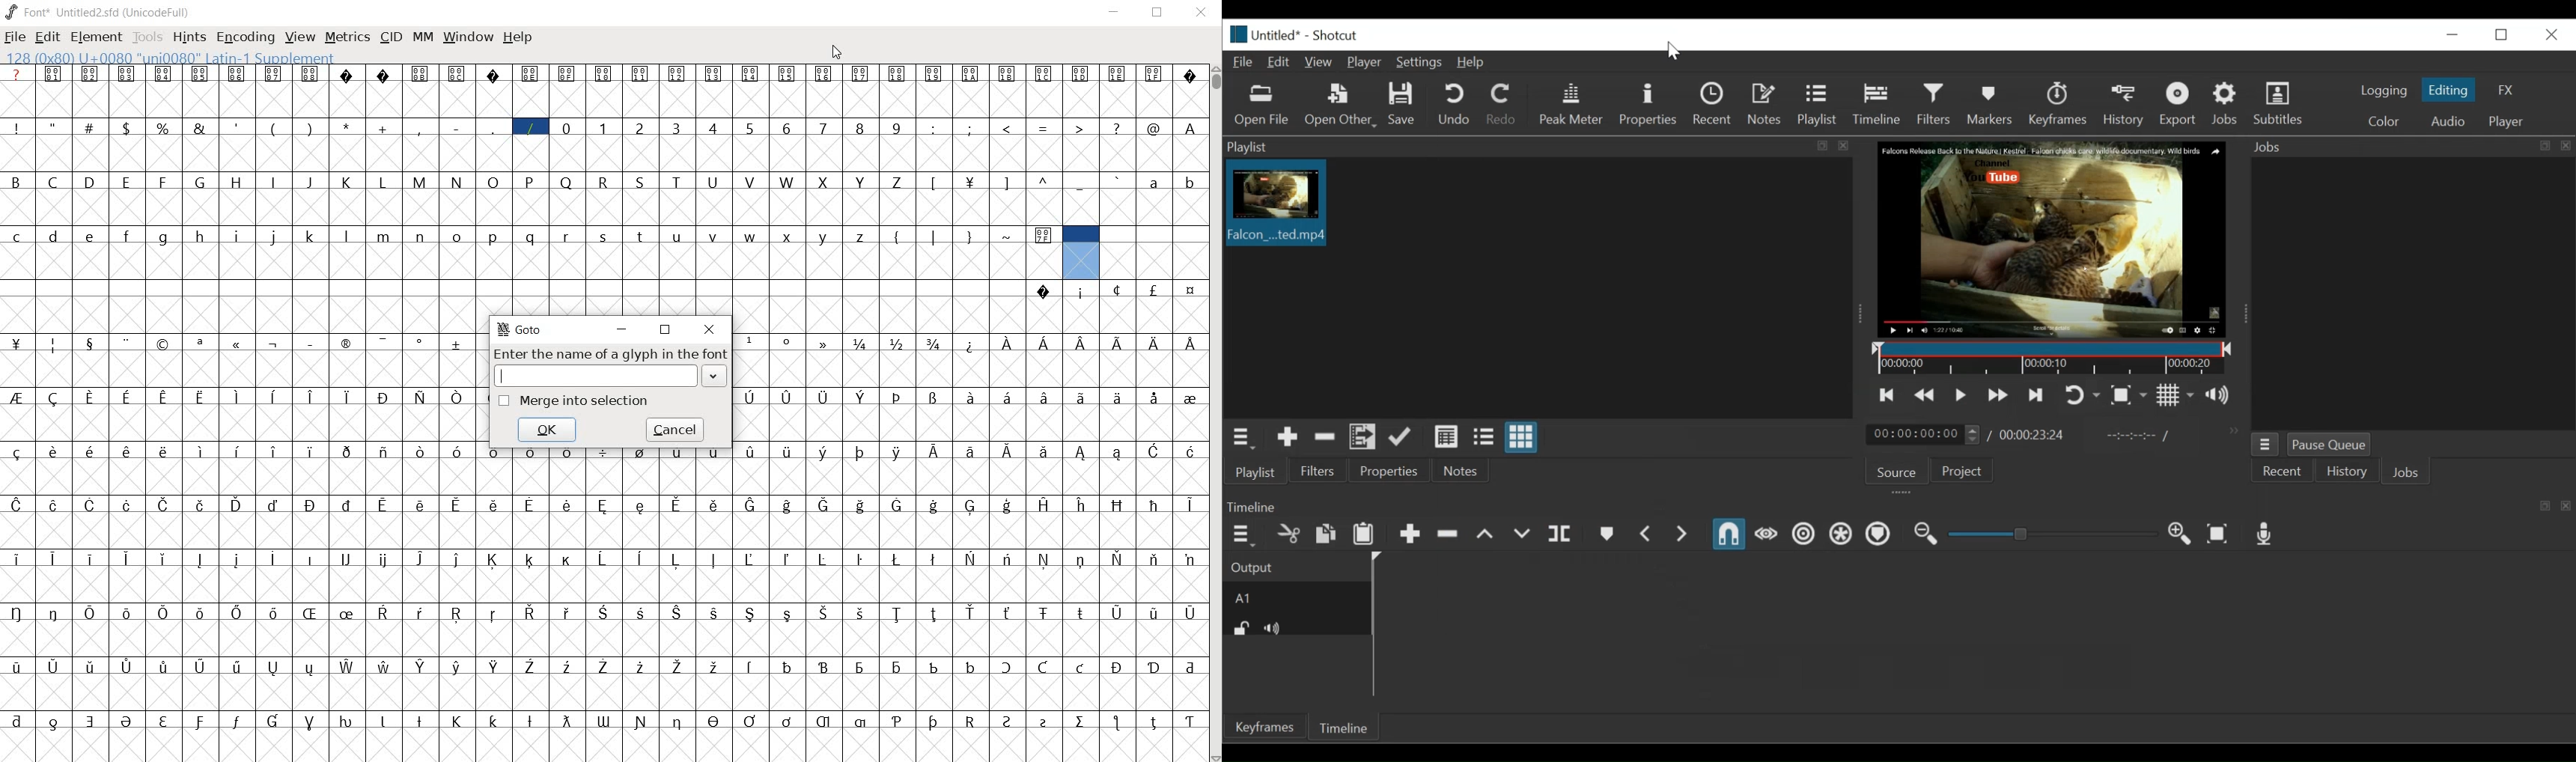  Describe the element at coordinates (1188, 73) in the screenshot. I see `Symbol` at that location.